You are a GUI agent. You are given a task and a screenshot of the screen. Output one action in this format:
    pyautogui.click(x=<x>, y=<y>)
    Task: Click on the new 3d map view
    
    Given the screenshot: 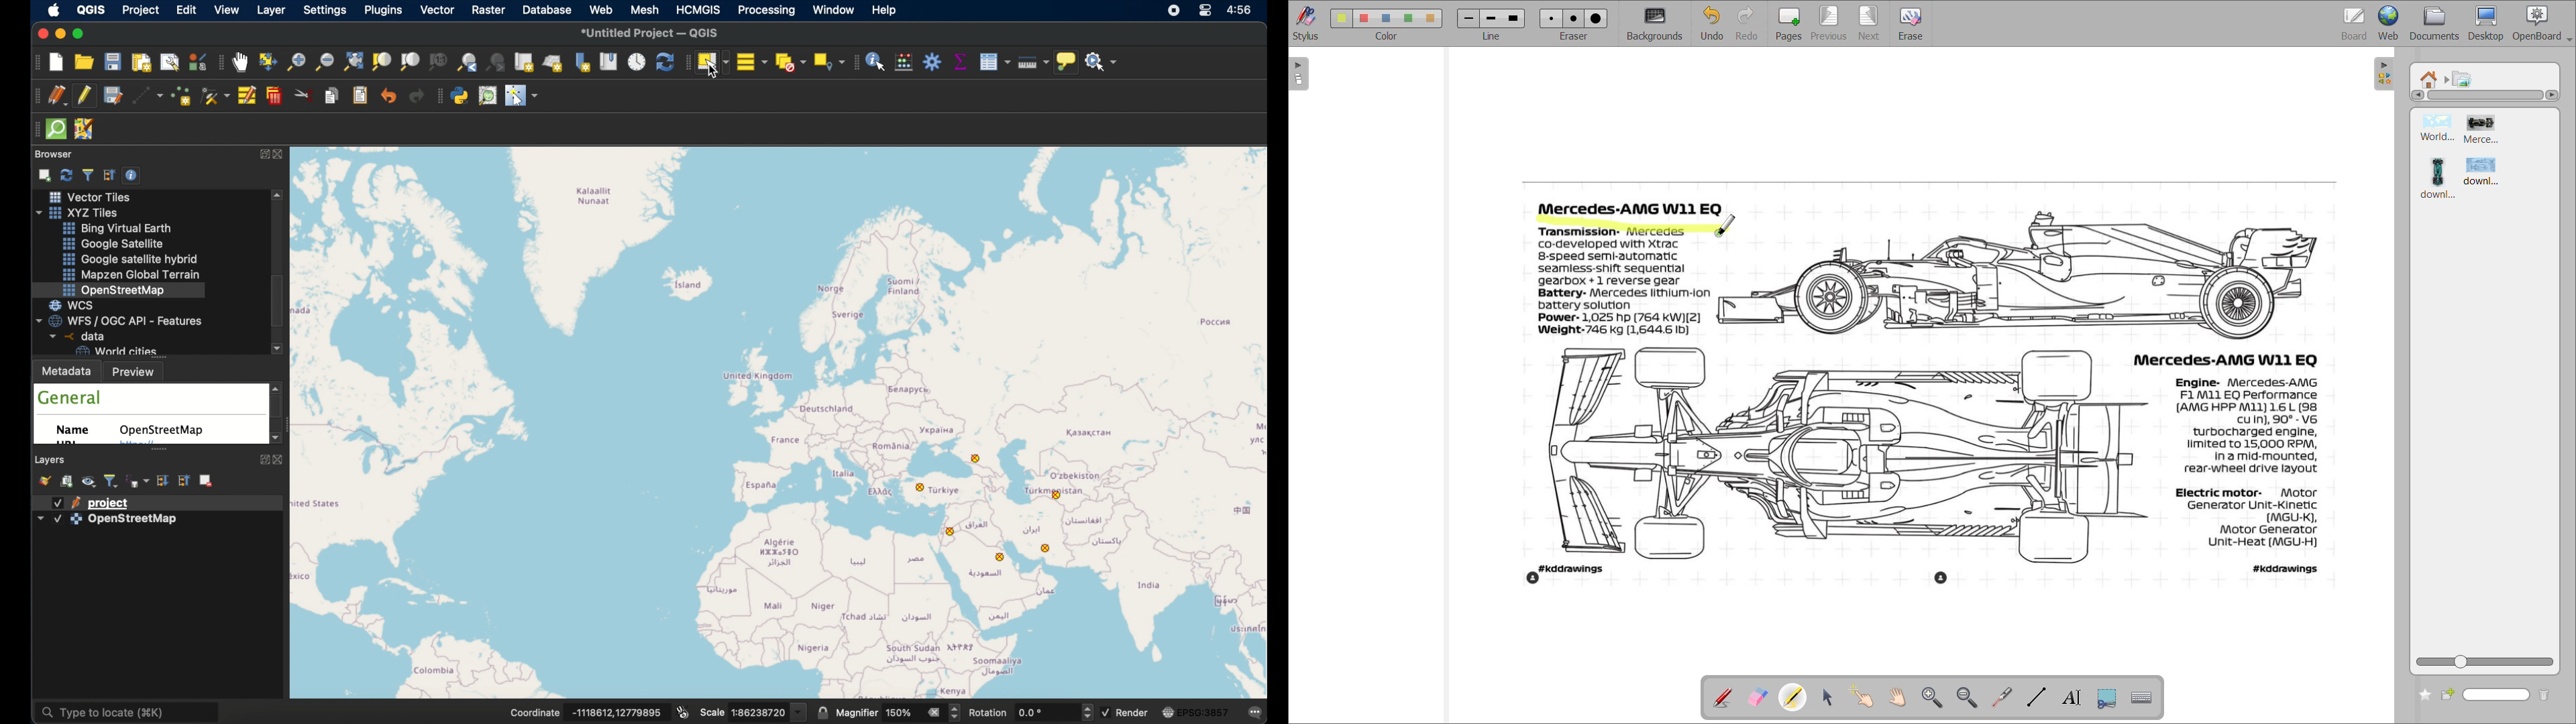 What is the action you would take?
    pyautogui.click(x=554, y=62)
    